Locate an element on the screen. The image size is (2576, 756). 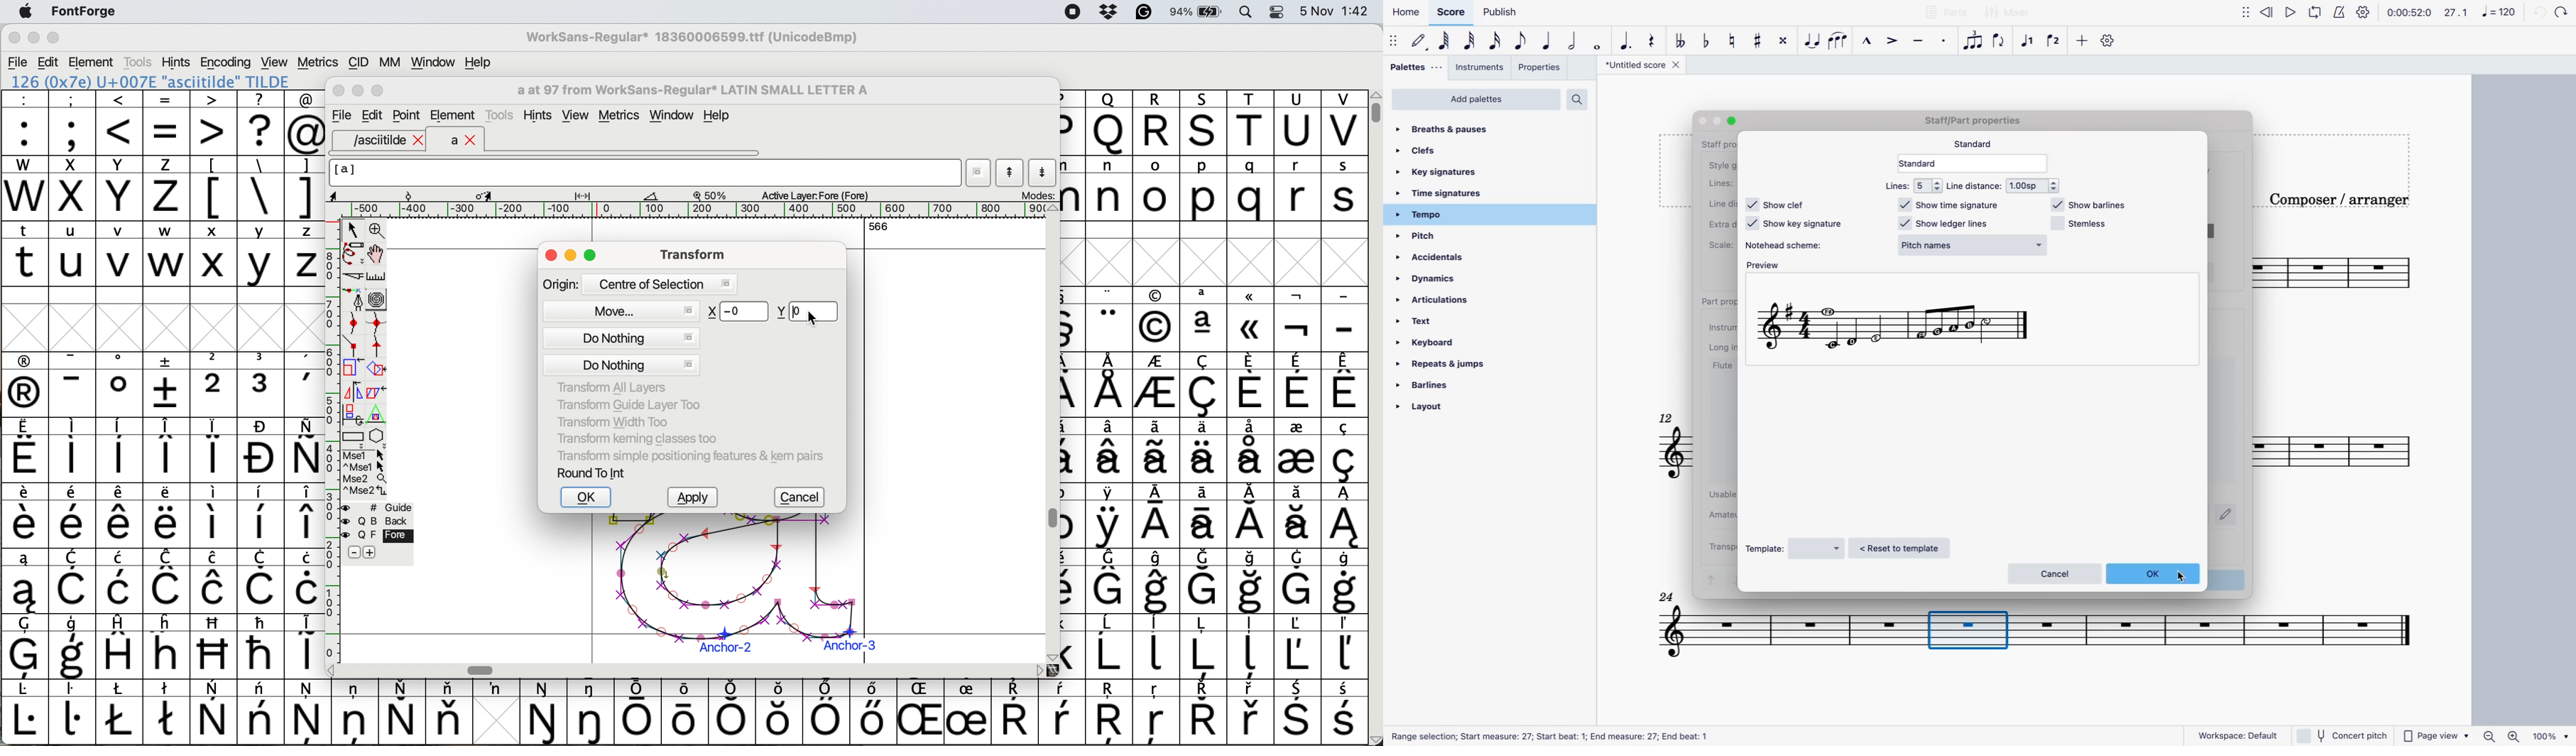
staccato is located at coordinates (1945, 41).